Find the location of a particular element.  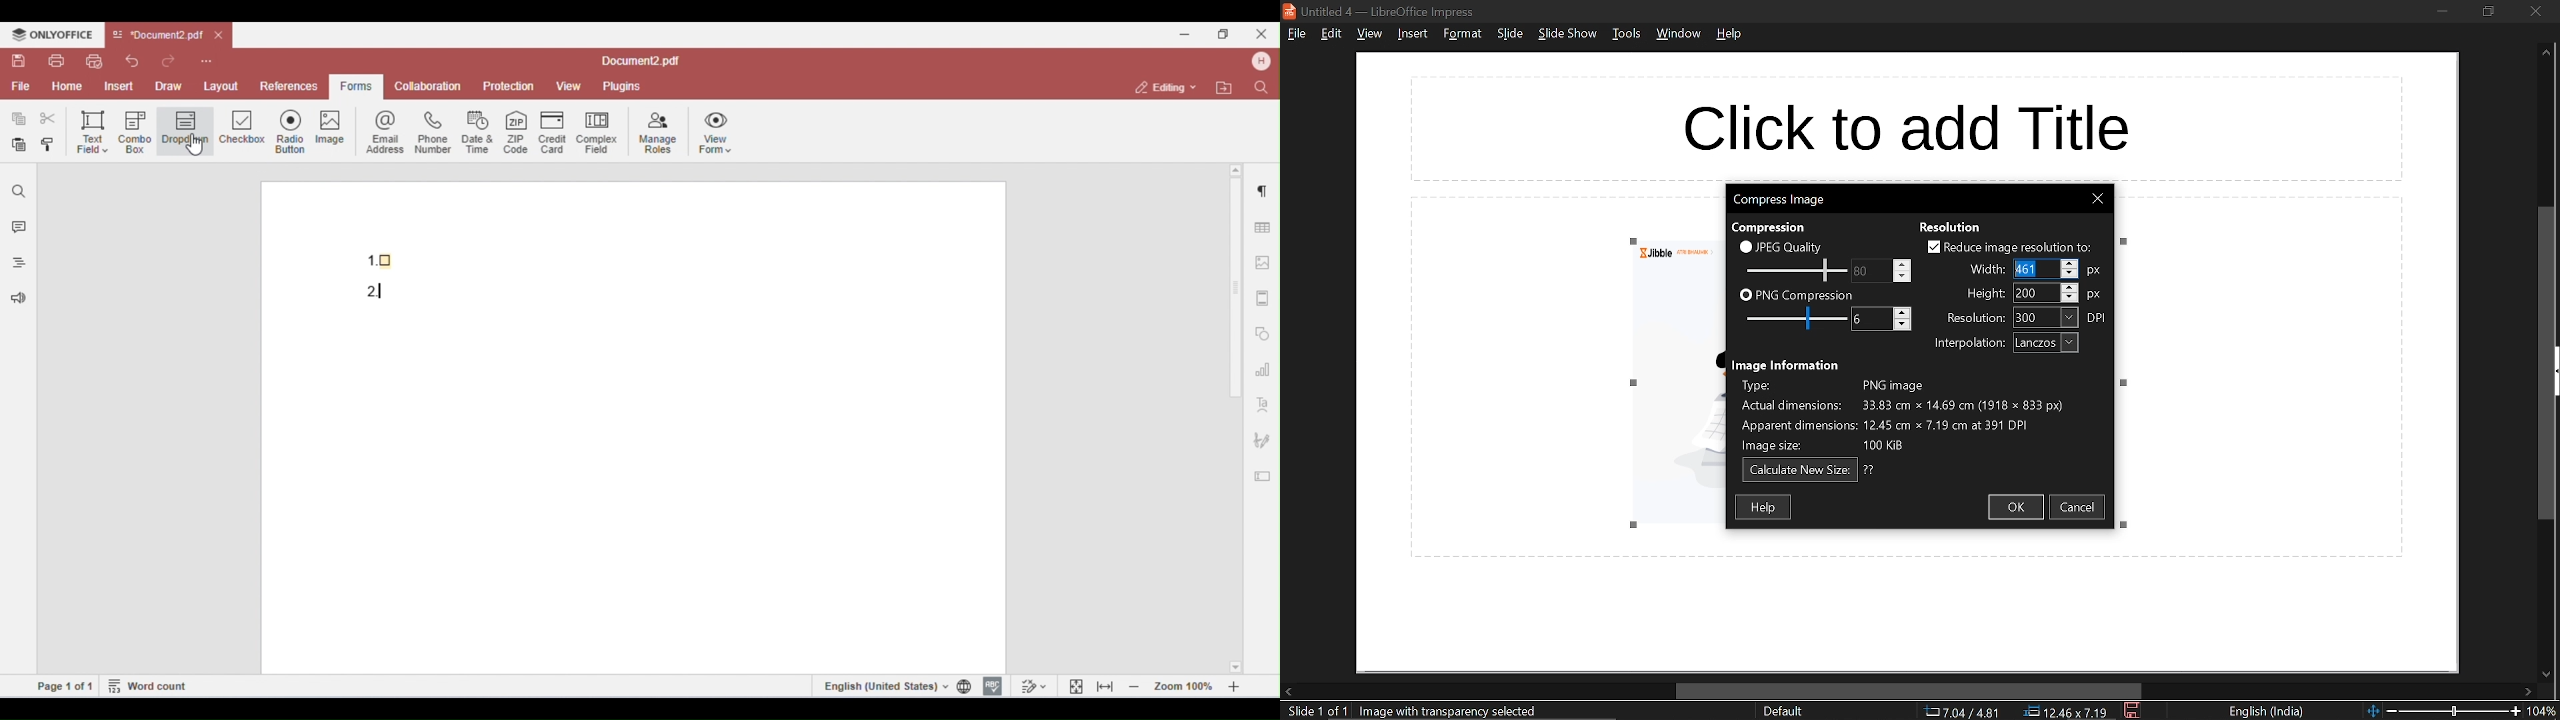

Selected is located at coordinates (2029, 269).